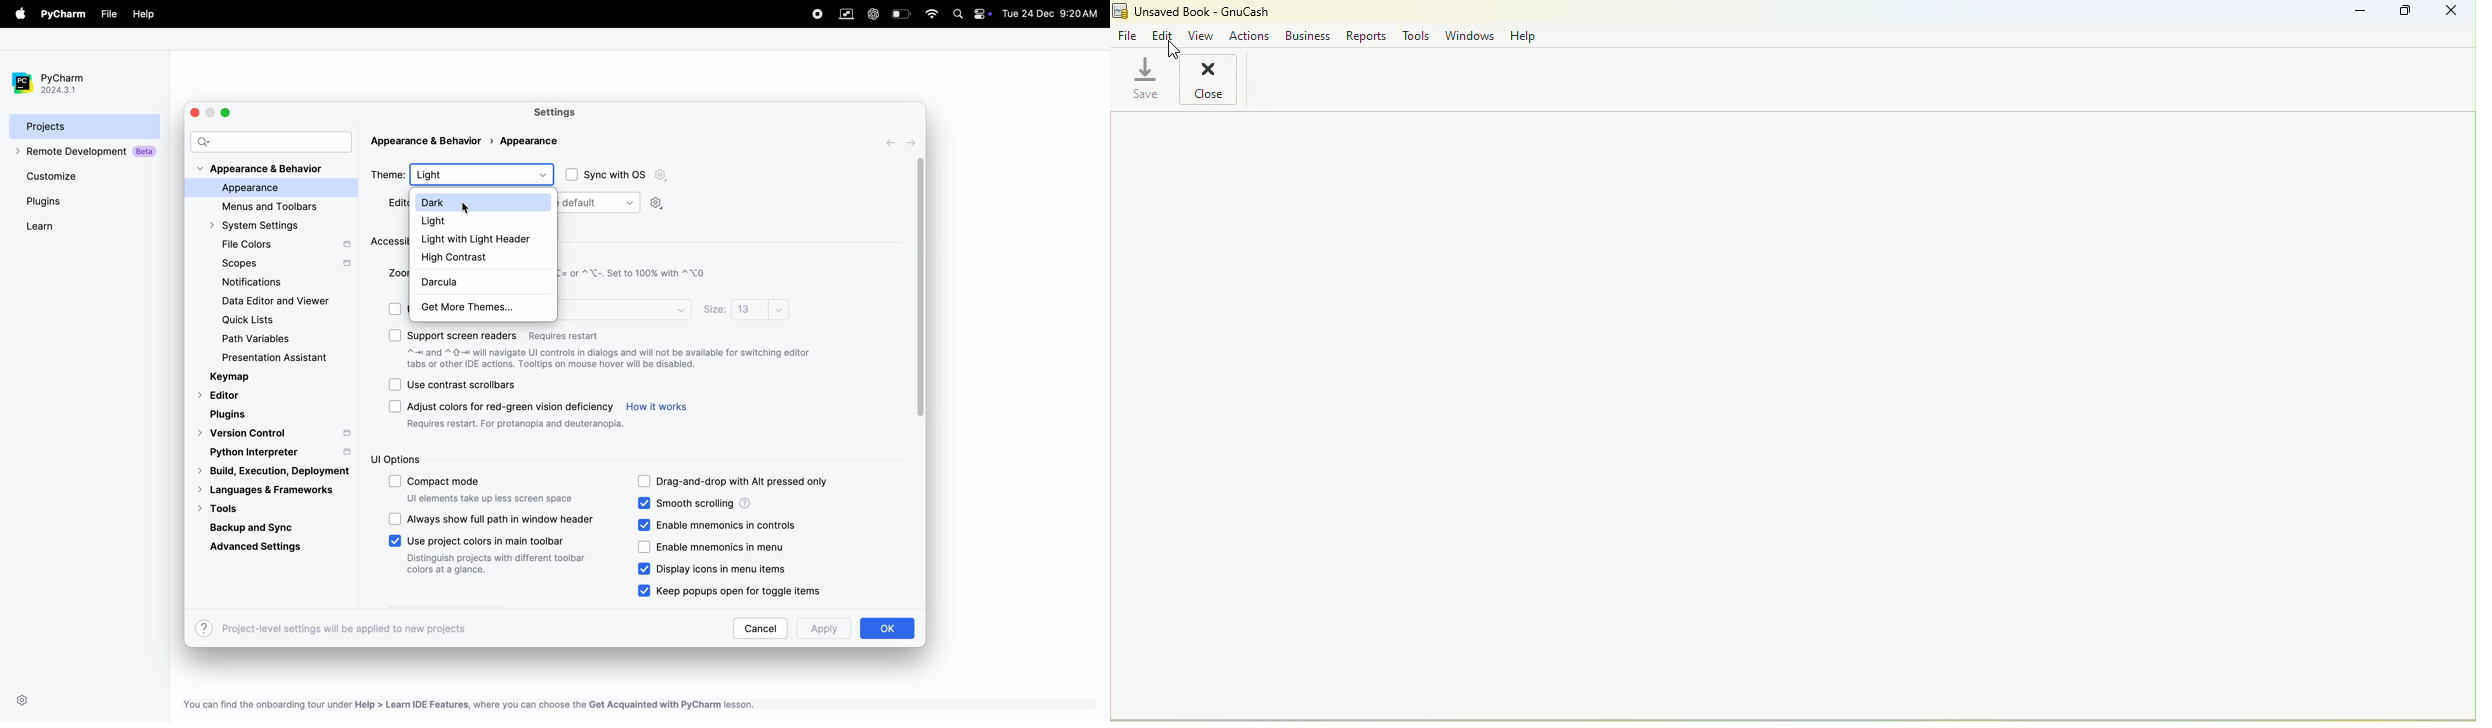 This screenshot has width=2492, height=728. I want to click on light, so click(484, 220).